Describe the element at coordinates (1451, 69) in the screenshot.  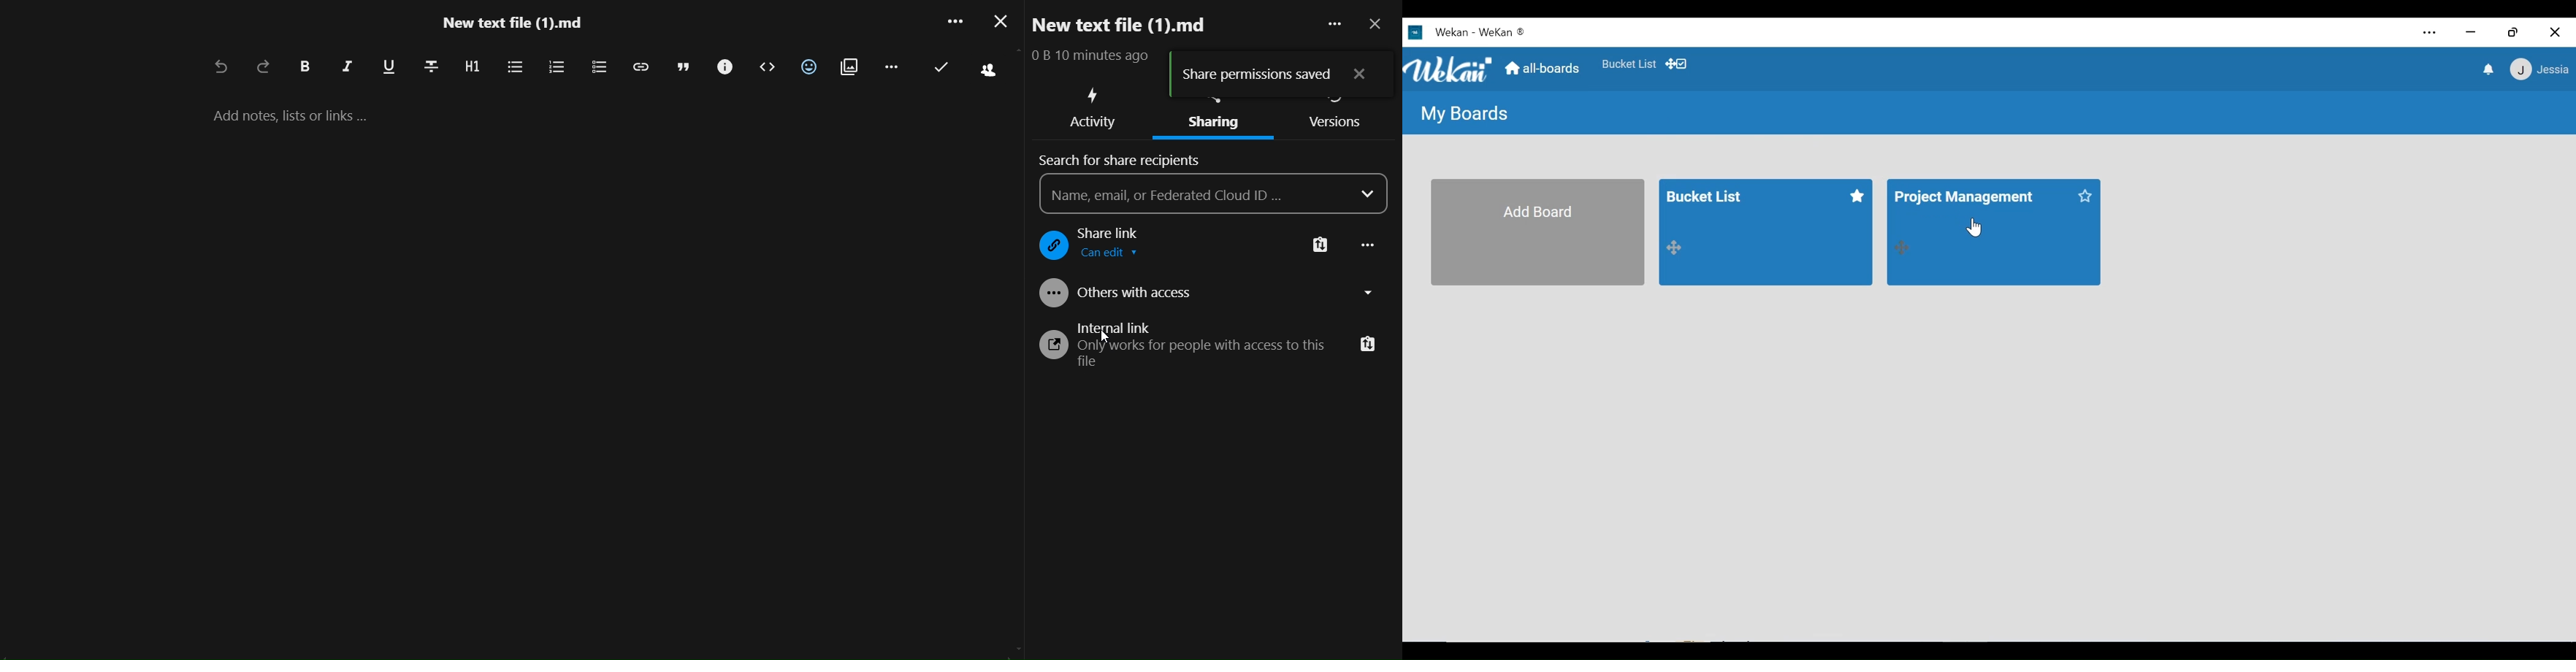
I see `Wekan logo` at that location.